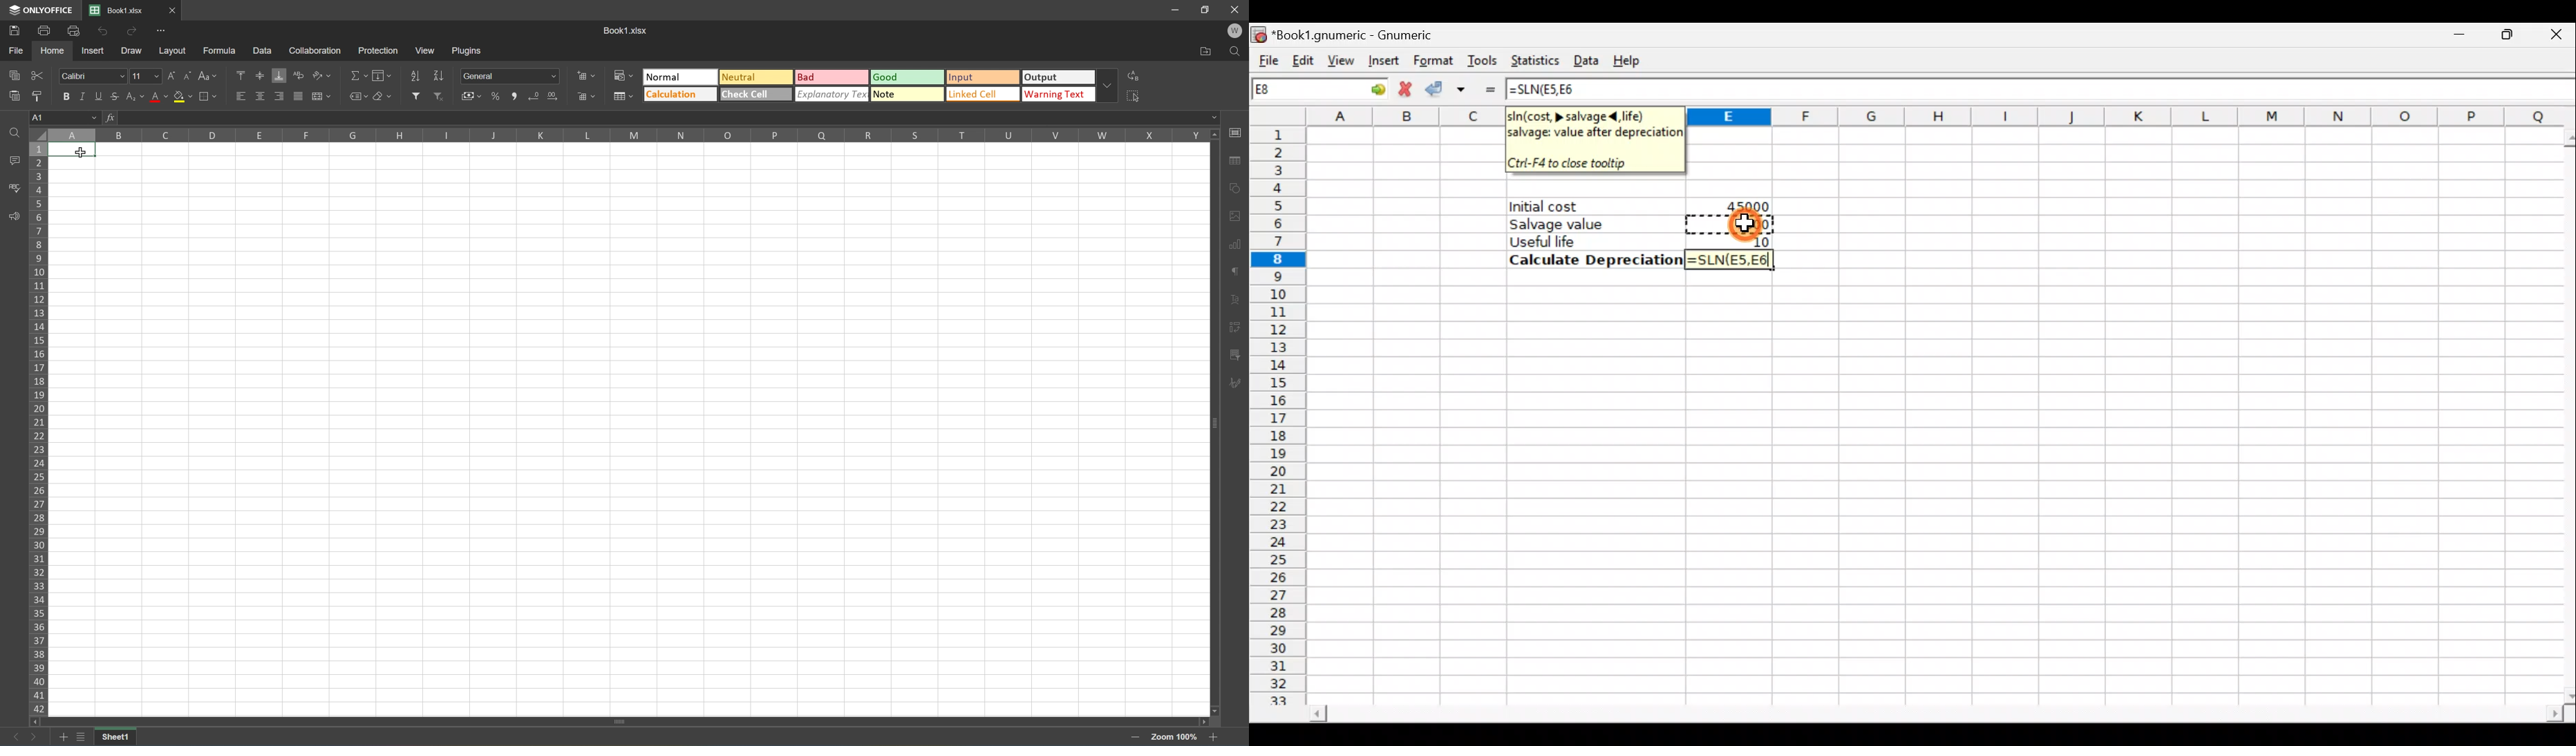  I want to click on Cell name E8, so click(1295, 92).